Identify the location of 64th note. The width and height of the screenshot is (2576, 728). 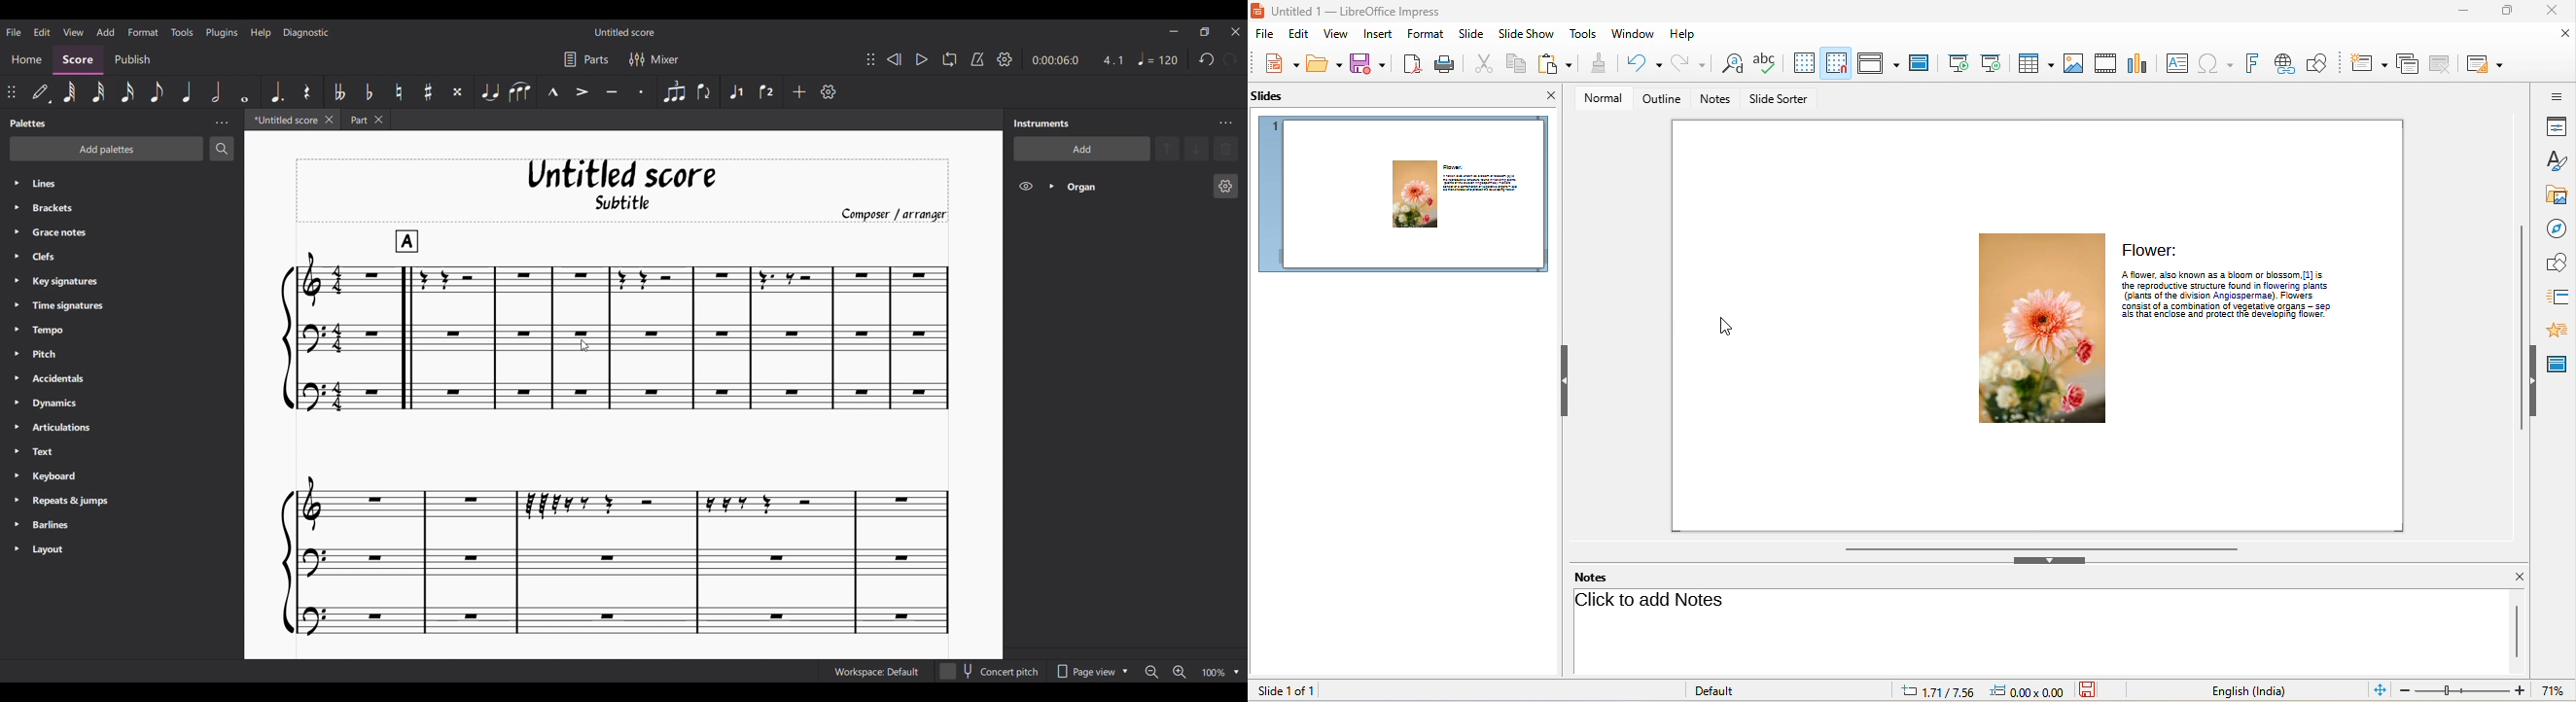
(70, 92).